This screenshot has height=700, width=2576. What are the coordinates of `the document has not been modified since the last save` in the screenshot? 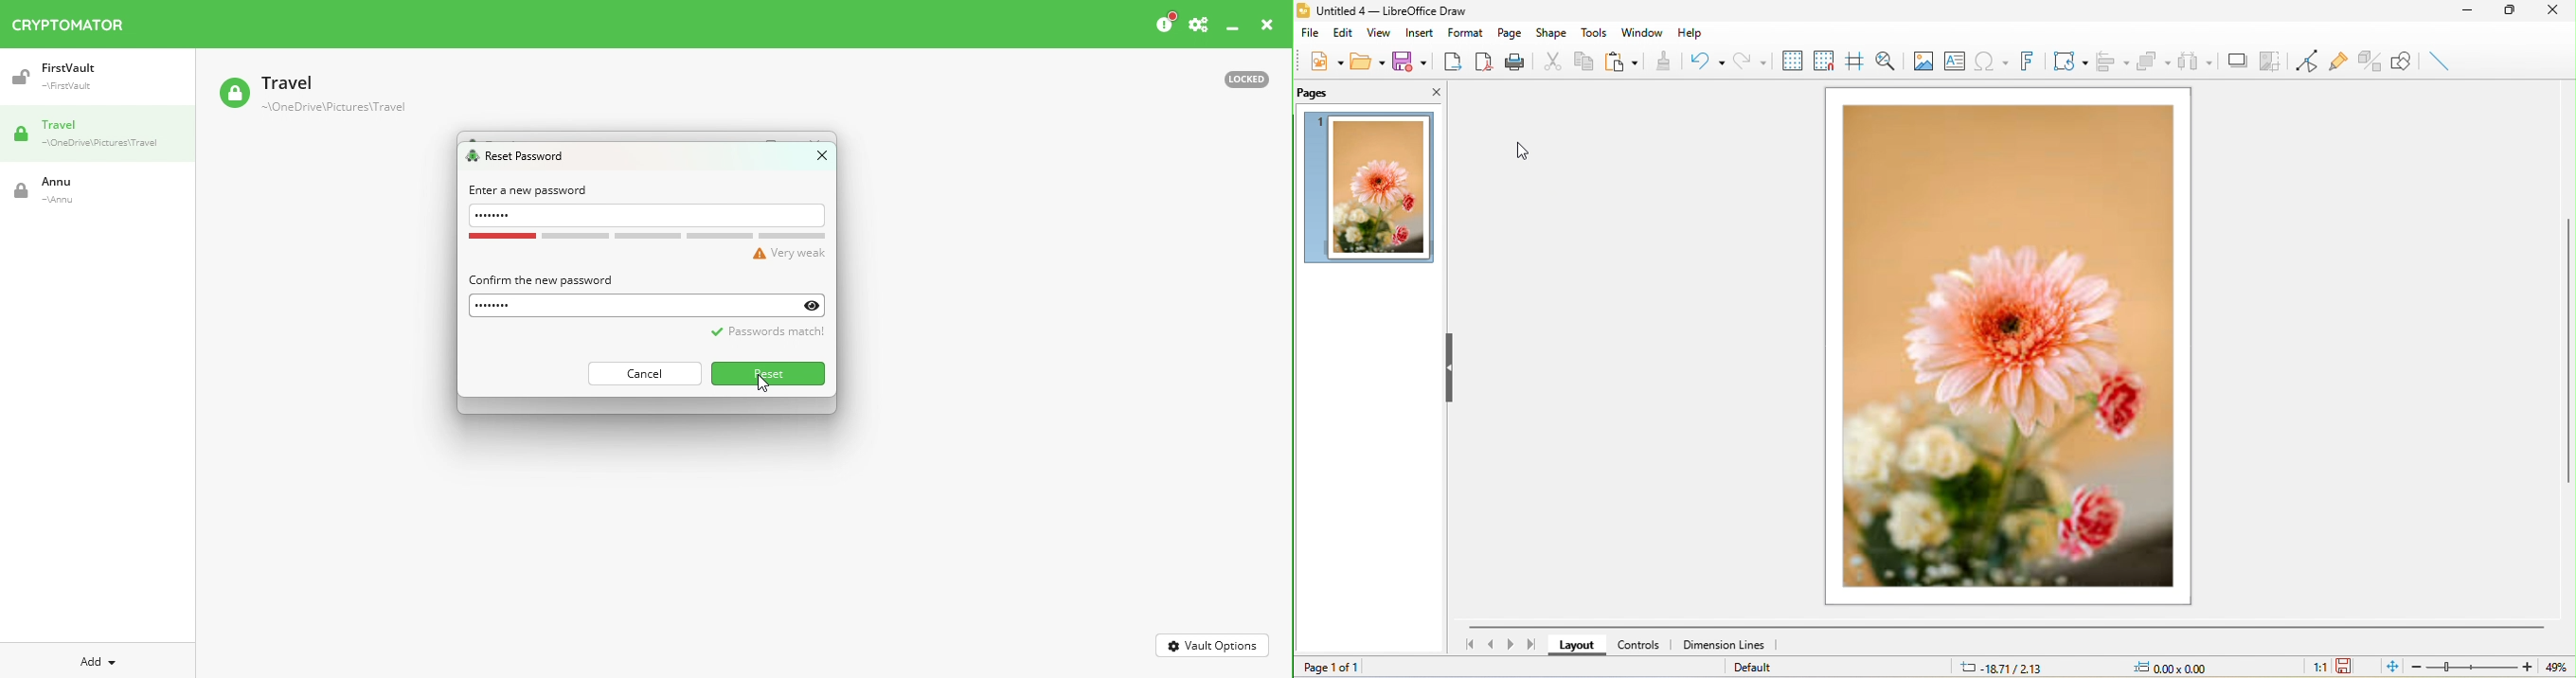 It's located at (2355, 666).